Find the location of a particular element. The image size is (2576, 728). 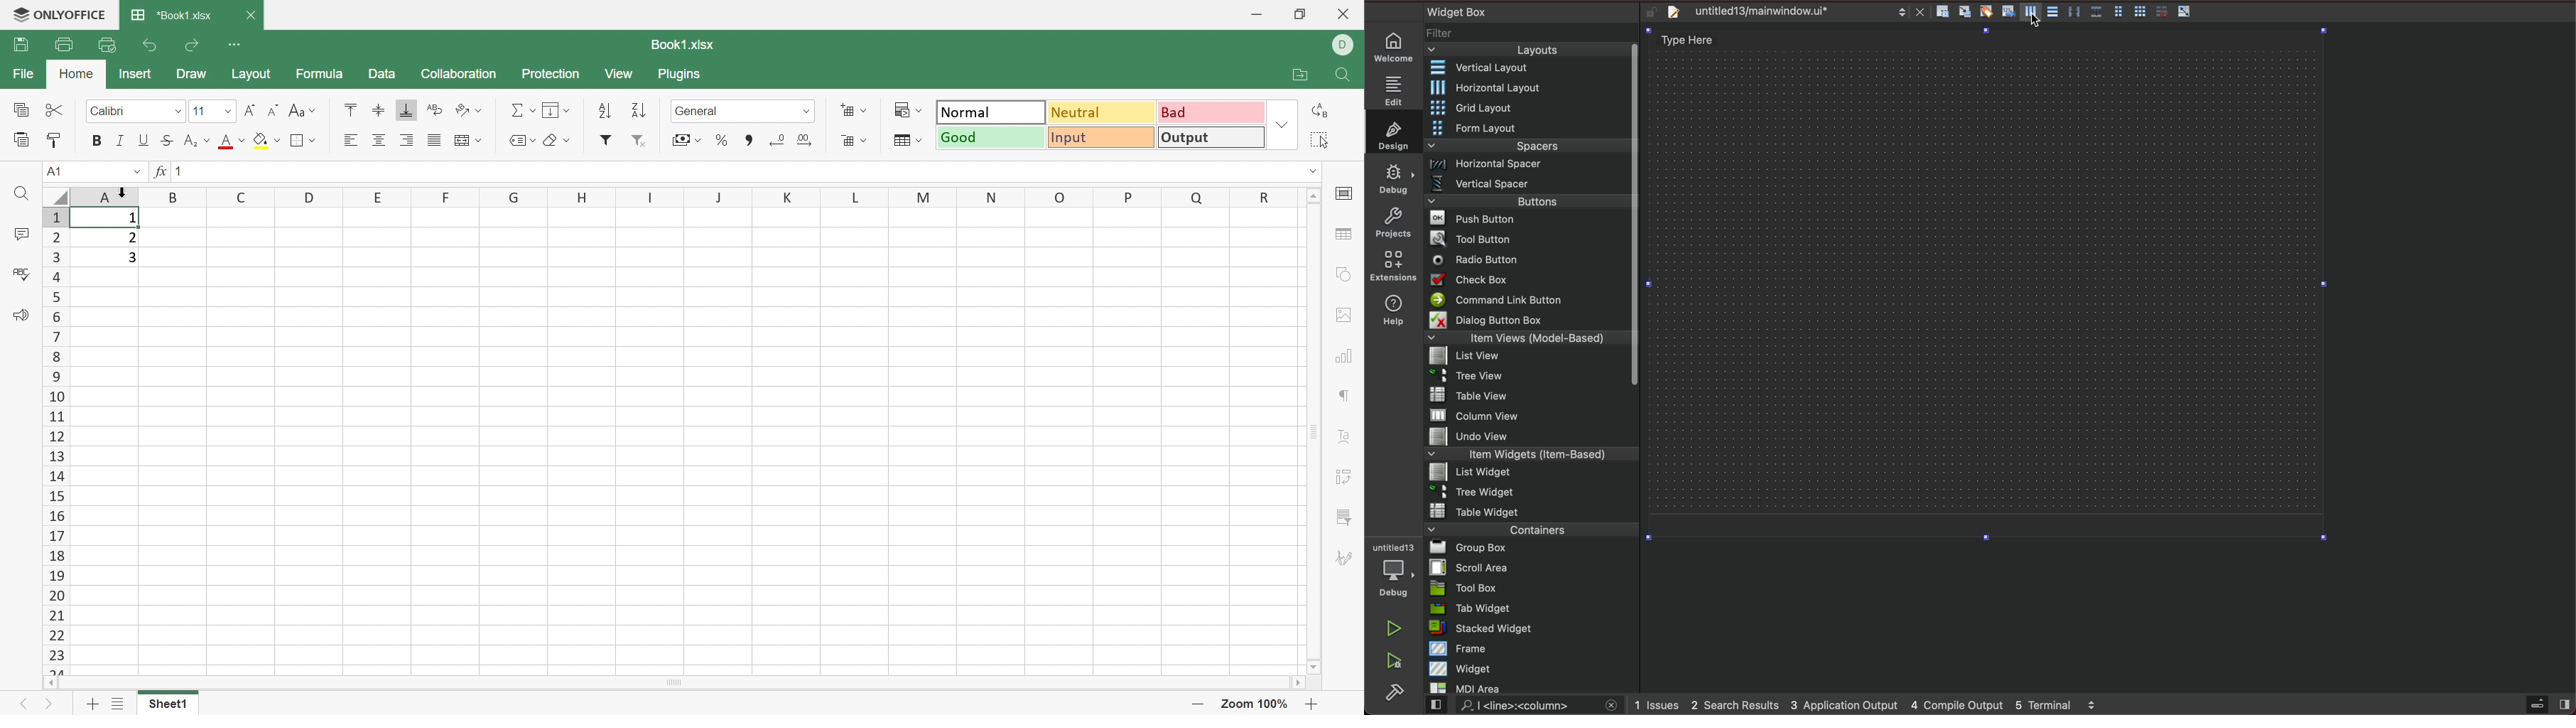

Sort ascending is located at coordinates (605, 112).